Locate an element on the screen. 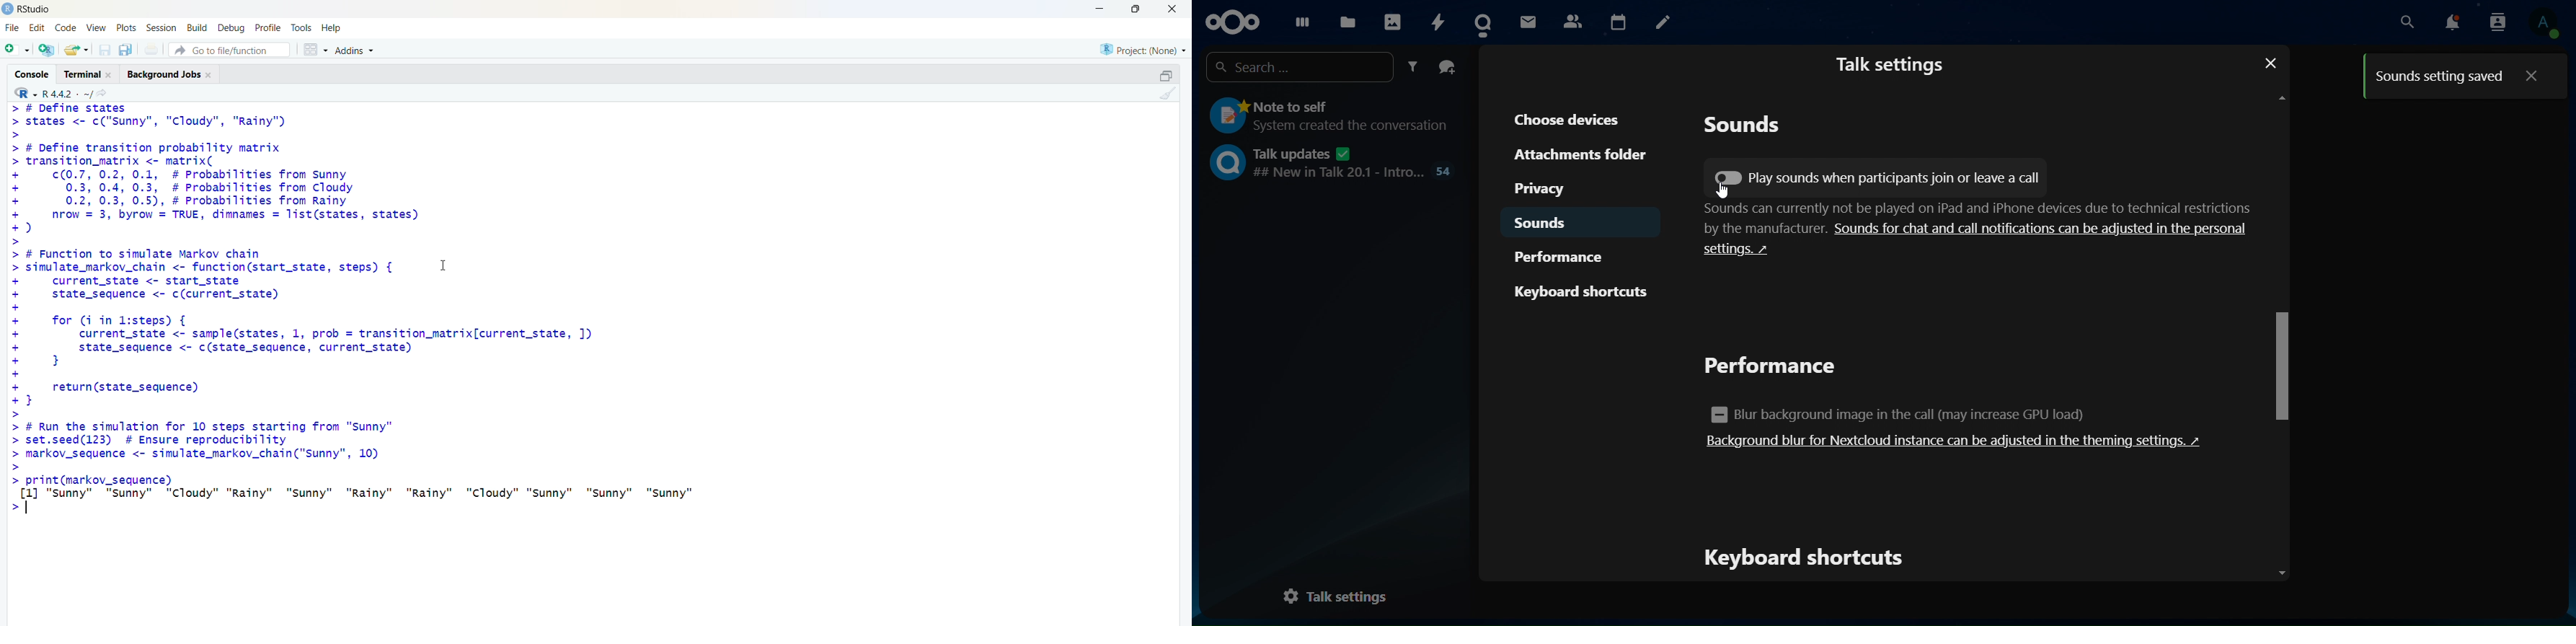  performance is located at coordinates (1569, 256).